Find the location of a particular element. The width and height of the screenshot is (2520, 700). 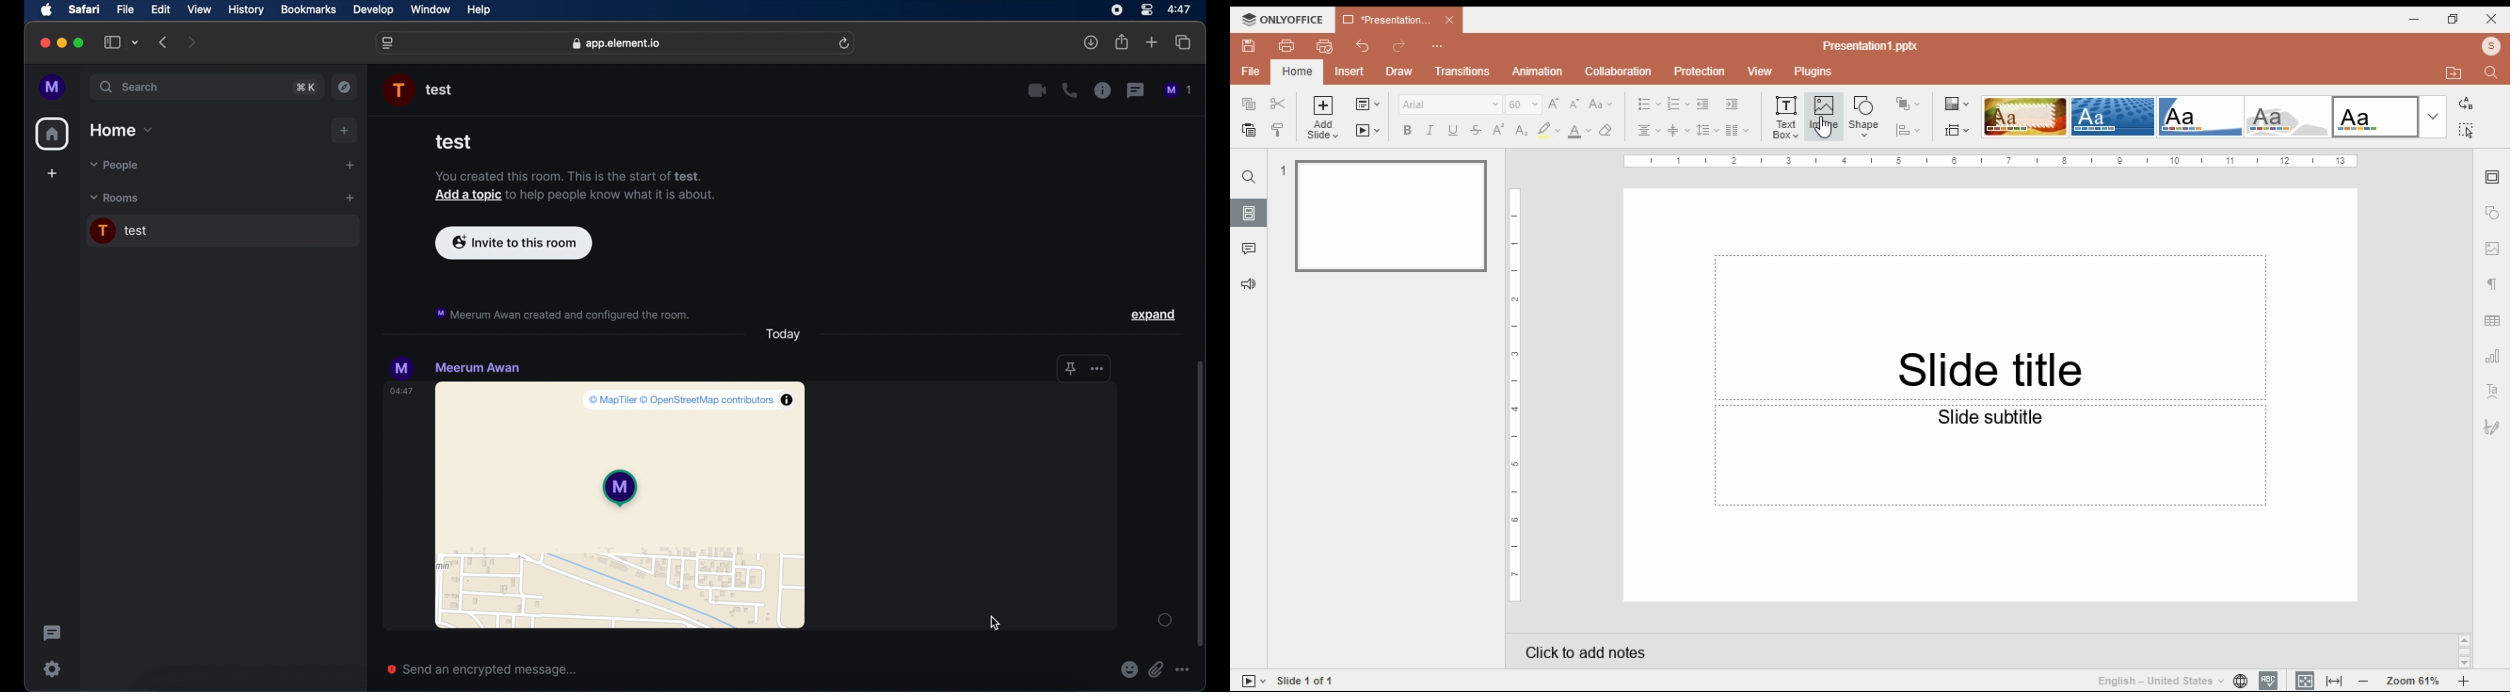

home is located at coordinates (1298, 72).